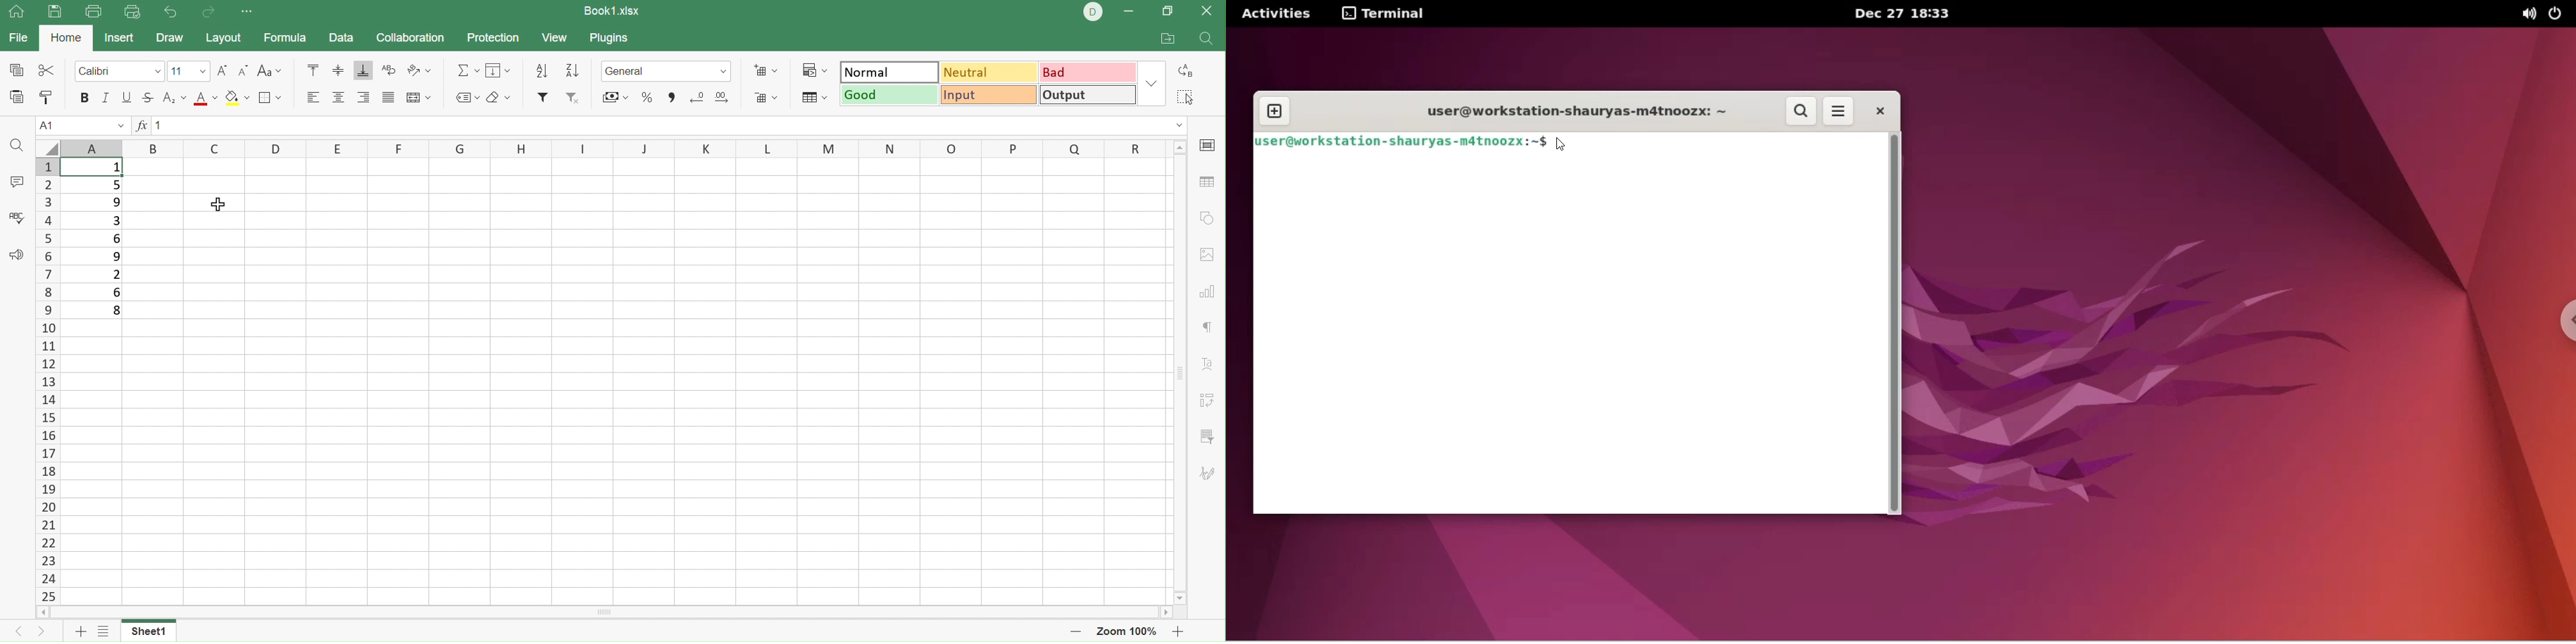 This screenshot has height=644, width=2576. I want to click on Chart settings, so click(1208, 289).